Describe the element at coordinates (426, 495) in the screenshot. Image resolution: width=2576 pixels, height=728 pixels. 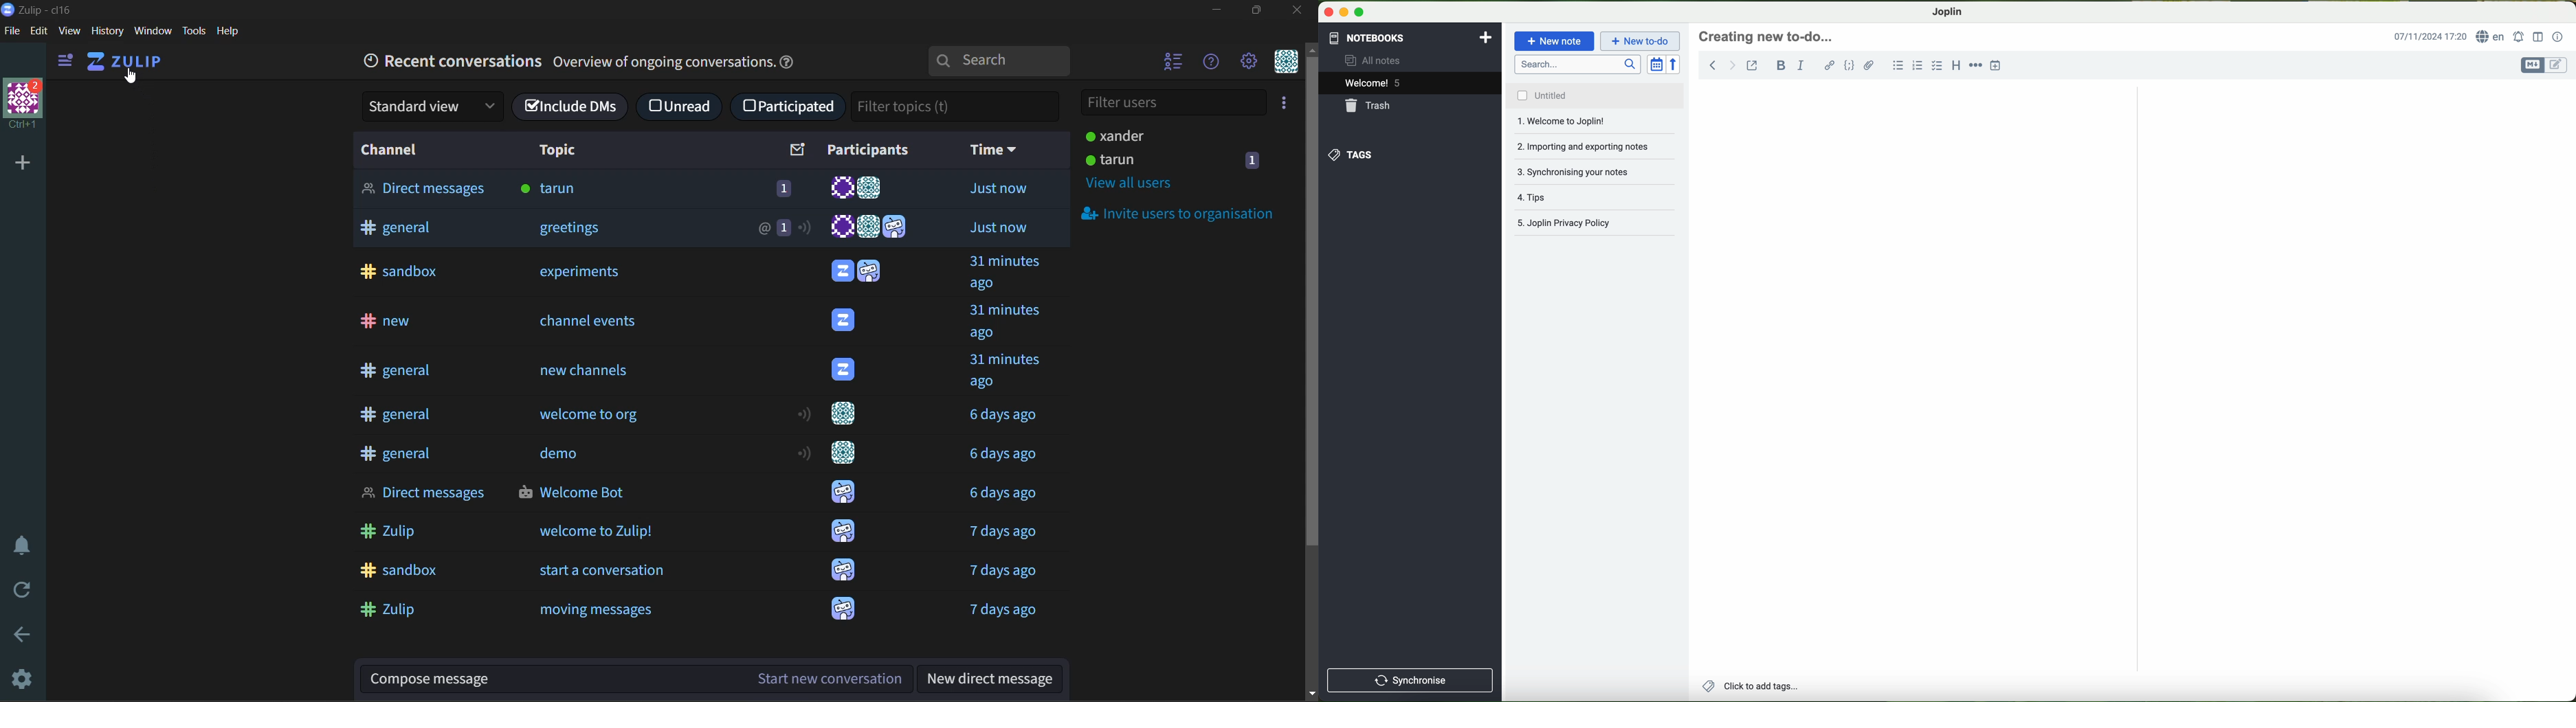
I see `Direct messages` at that location.